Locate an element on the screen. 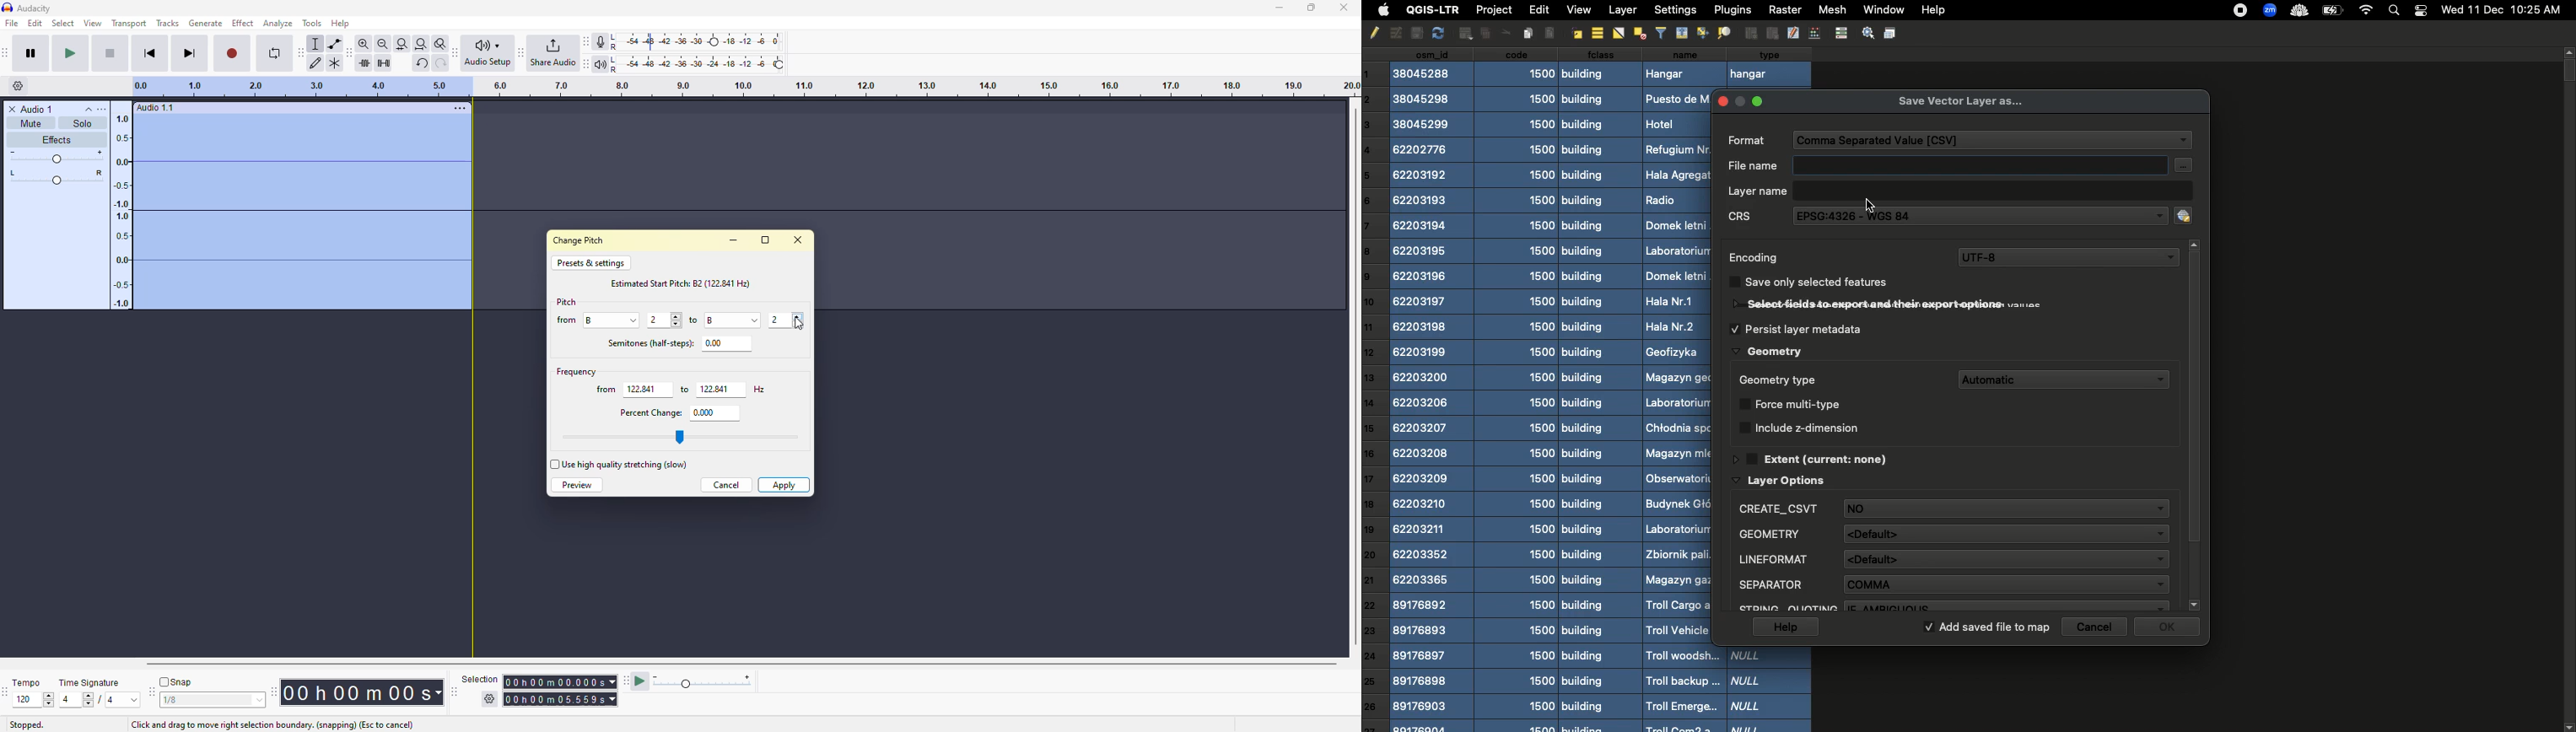 The width and height of the screenshot is (2576, 756). Geometry is located at coordinates (1769, 348).